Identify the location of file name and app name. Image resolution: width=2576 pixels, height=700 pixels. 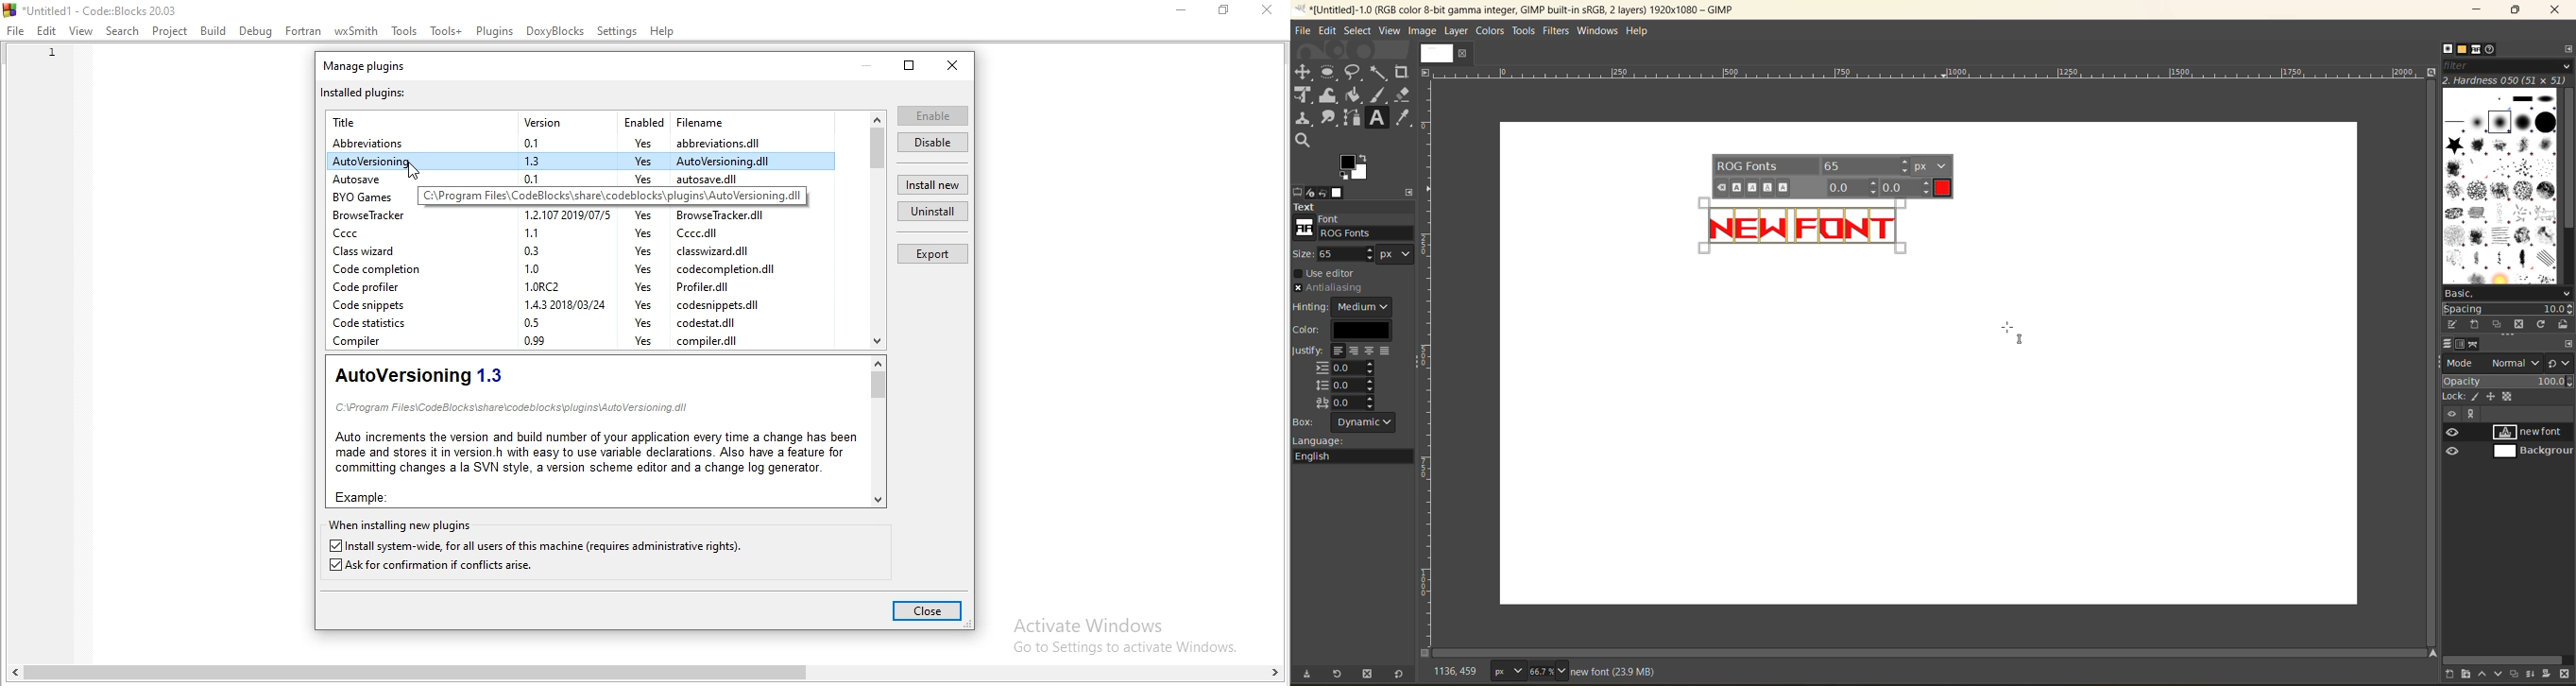
(1529, 9).